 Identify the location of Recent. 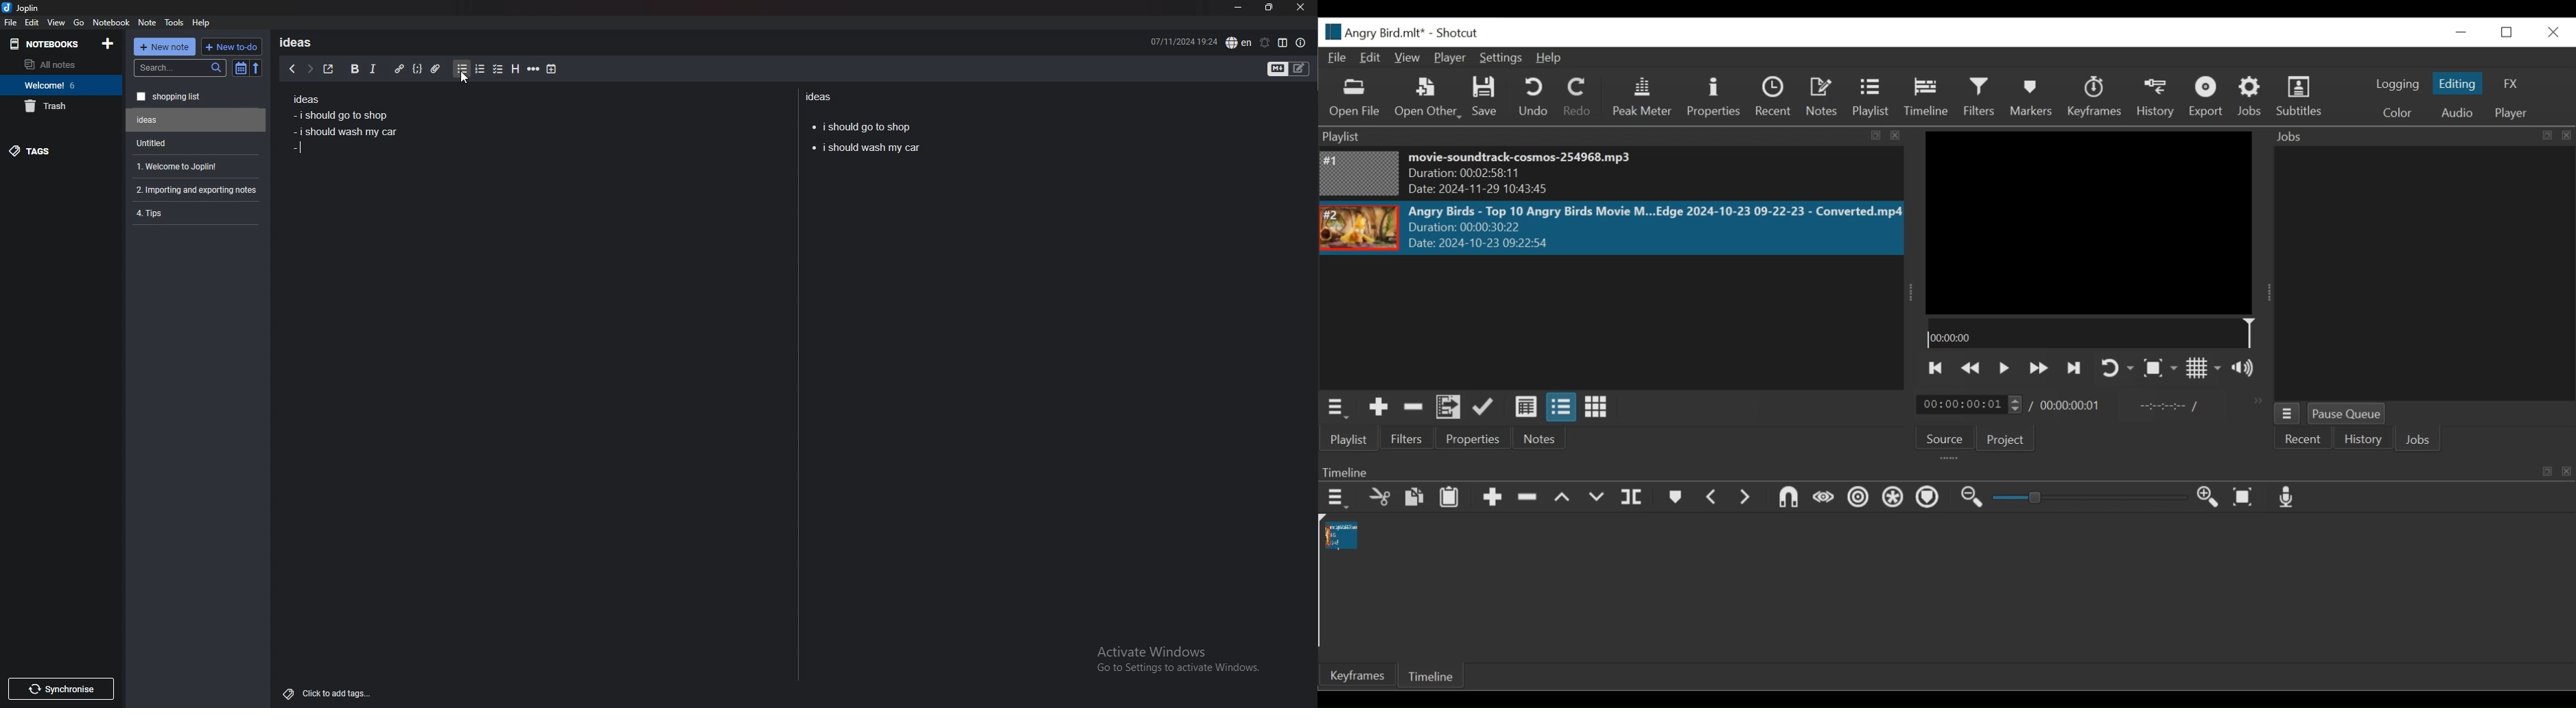
(1773, 97).